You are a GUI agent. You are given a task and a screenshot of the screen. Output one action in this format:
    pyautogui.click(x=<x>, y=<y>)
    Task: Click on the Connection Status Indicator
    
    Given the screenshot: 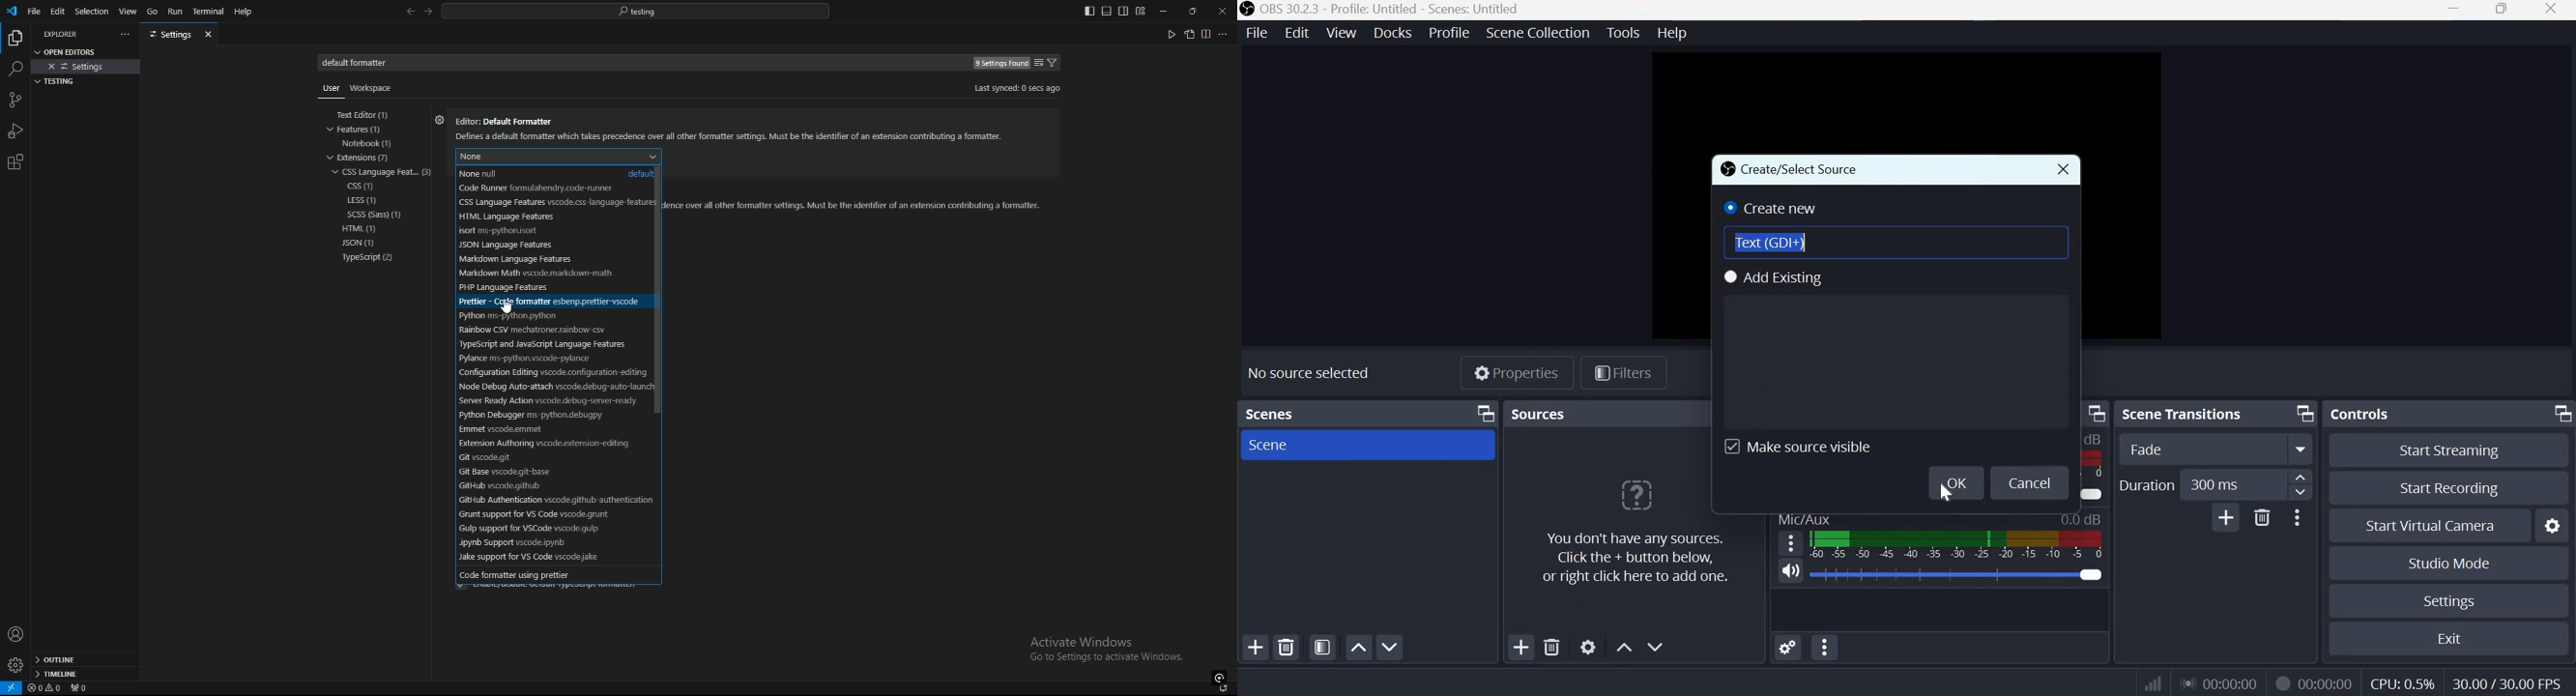 What is the action you would take?
    pyautogui.click(x=2154, y=681)
    